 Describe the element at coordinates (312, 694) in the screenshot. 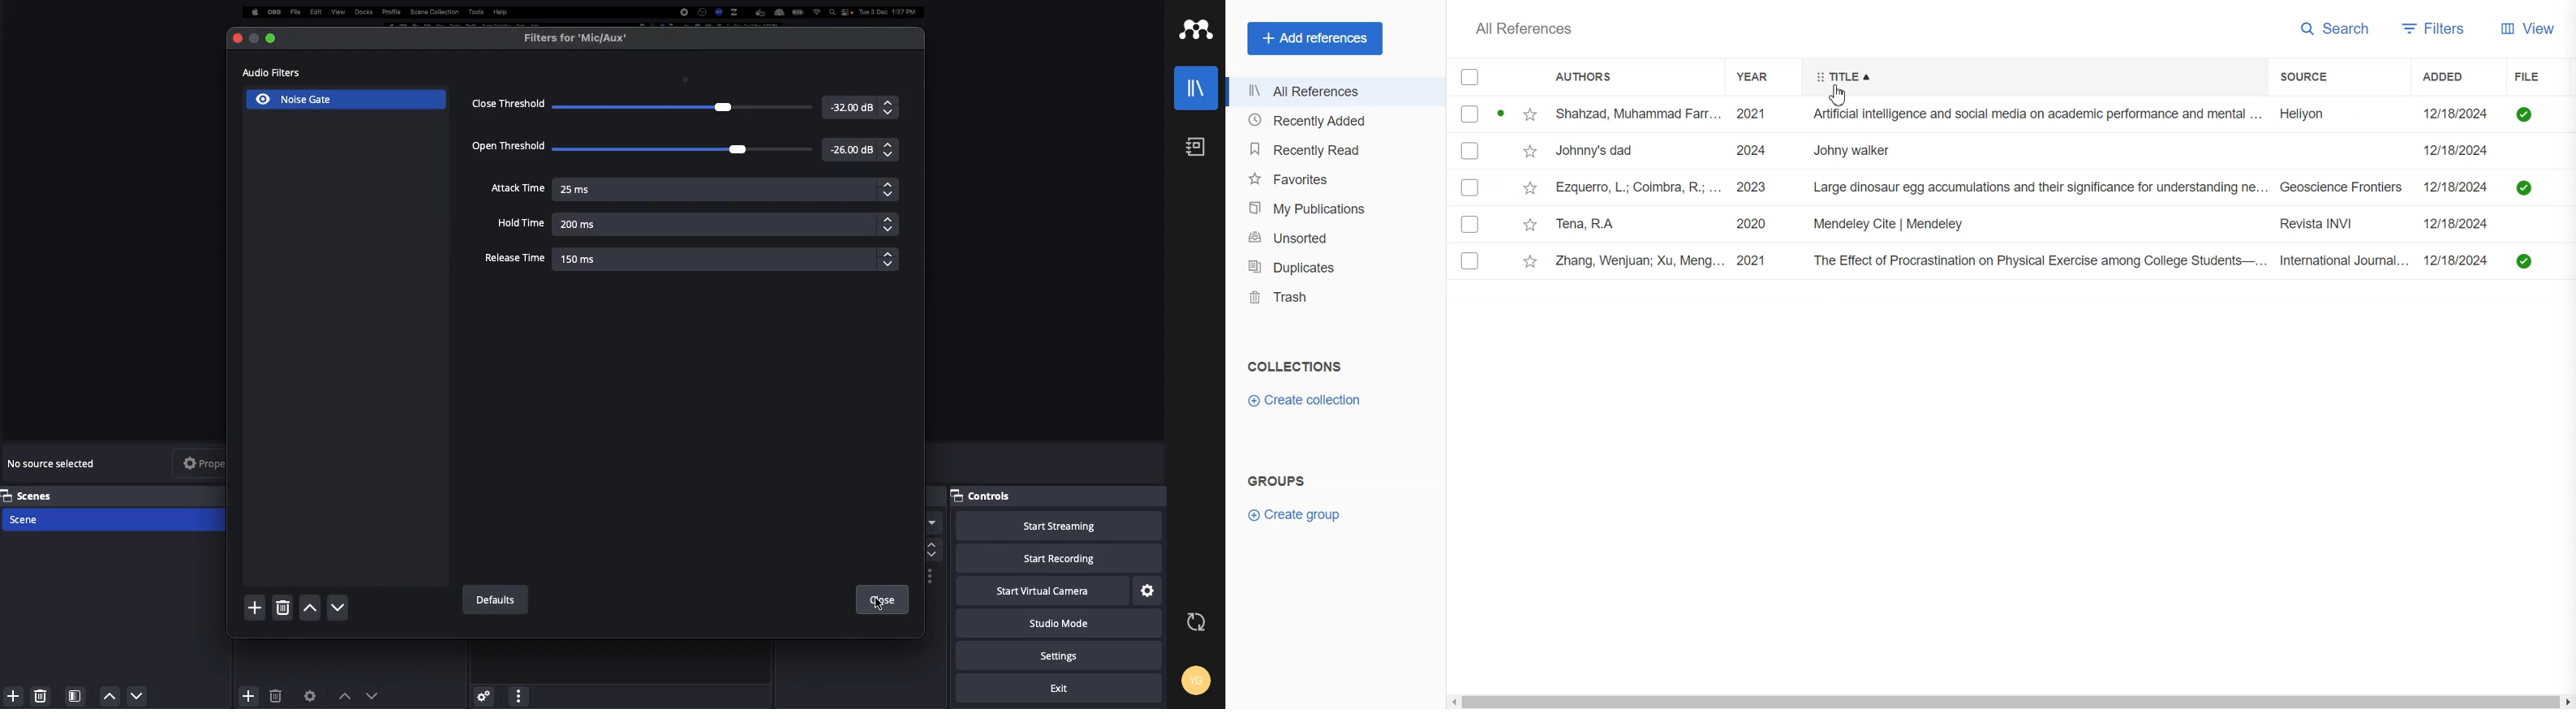

I see `Source preferences ` at that location.